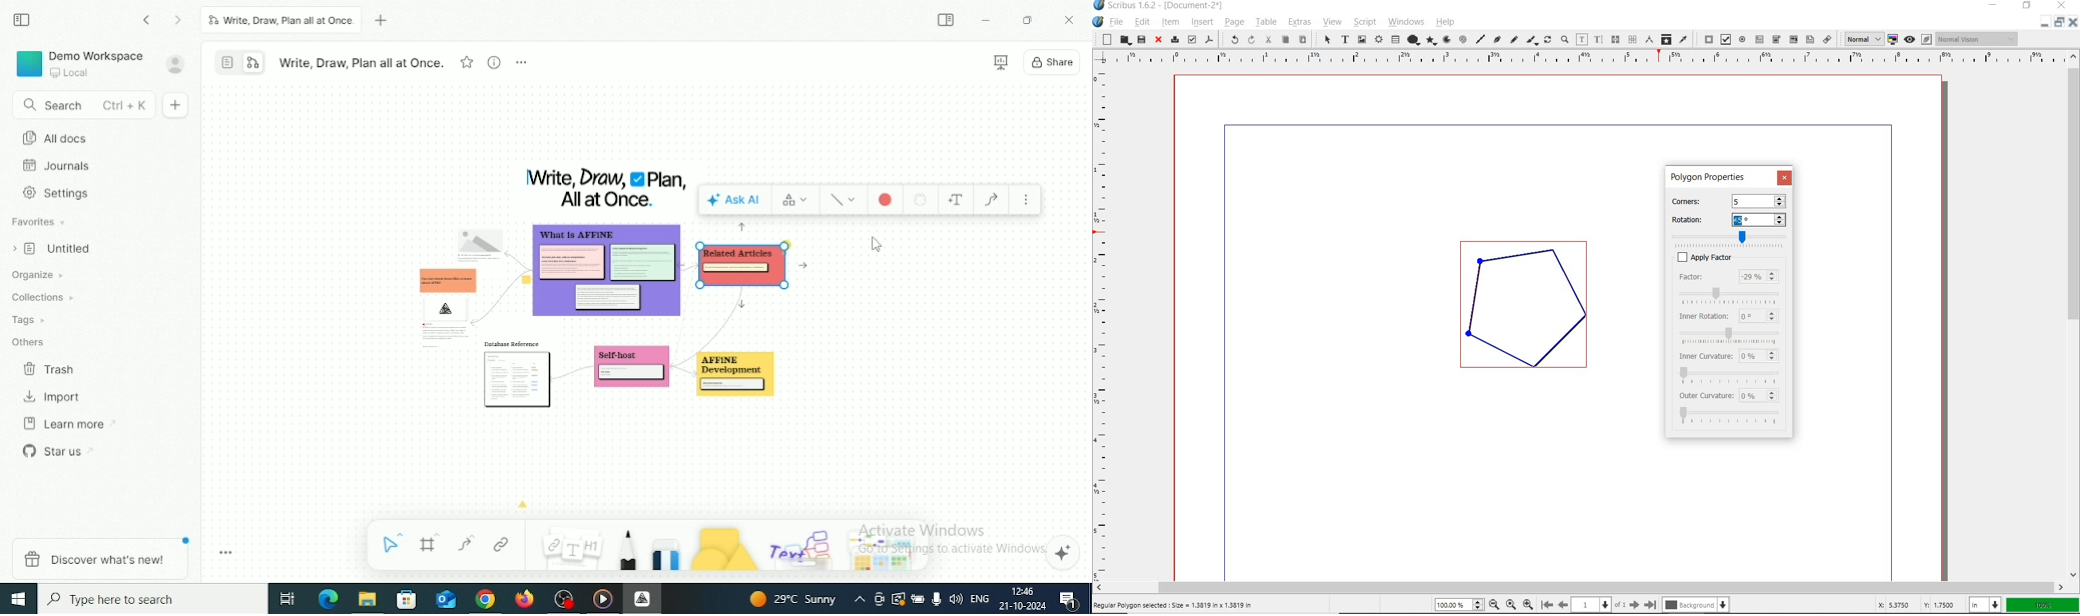 This screenshot has height=616, width=2100. I want to click on zoom out, so click(1494, 605).